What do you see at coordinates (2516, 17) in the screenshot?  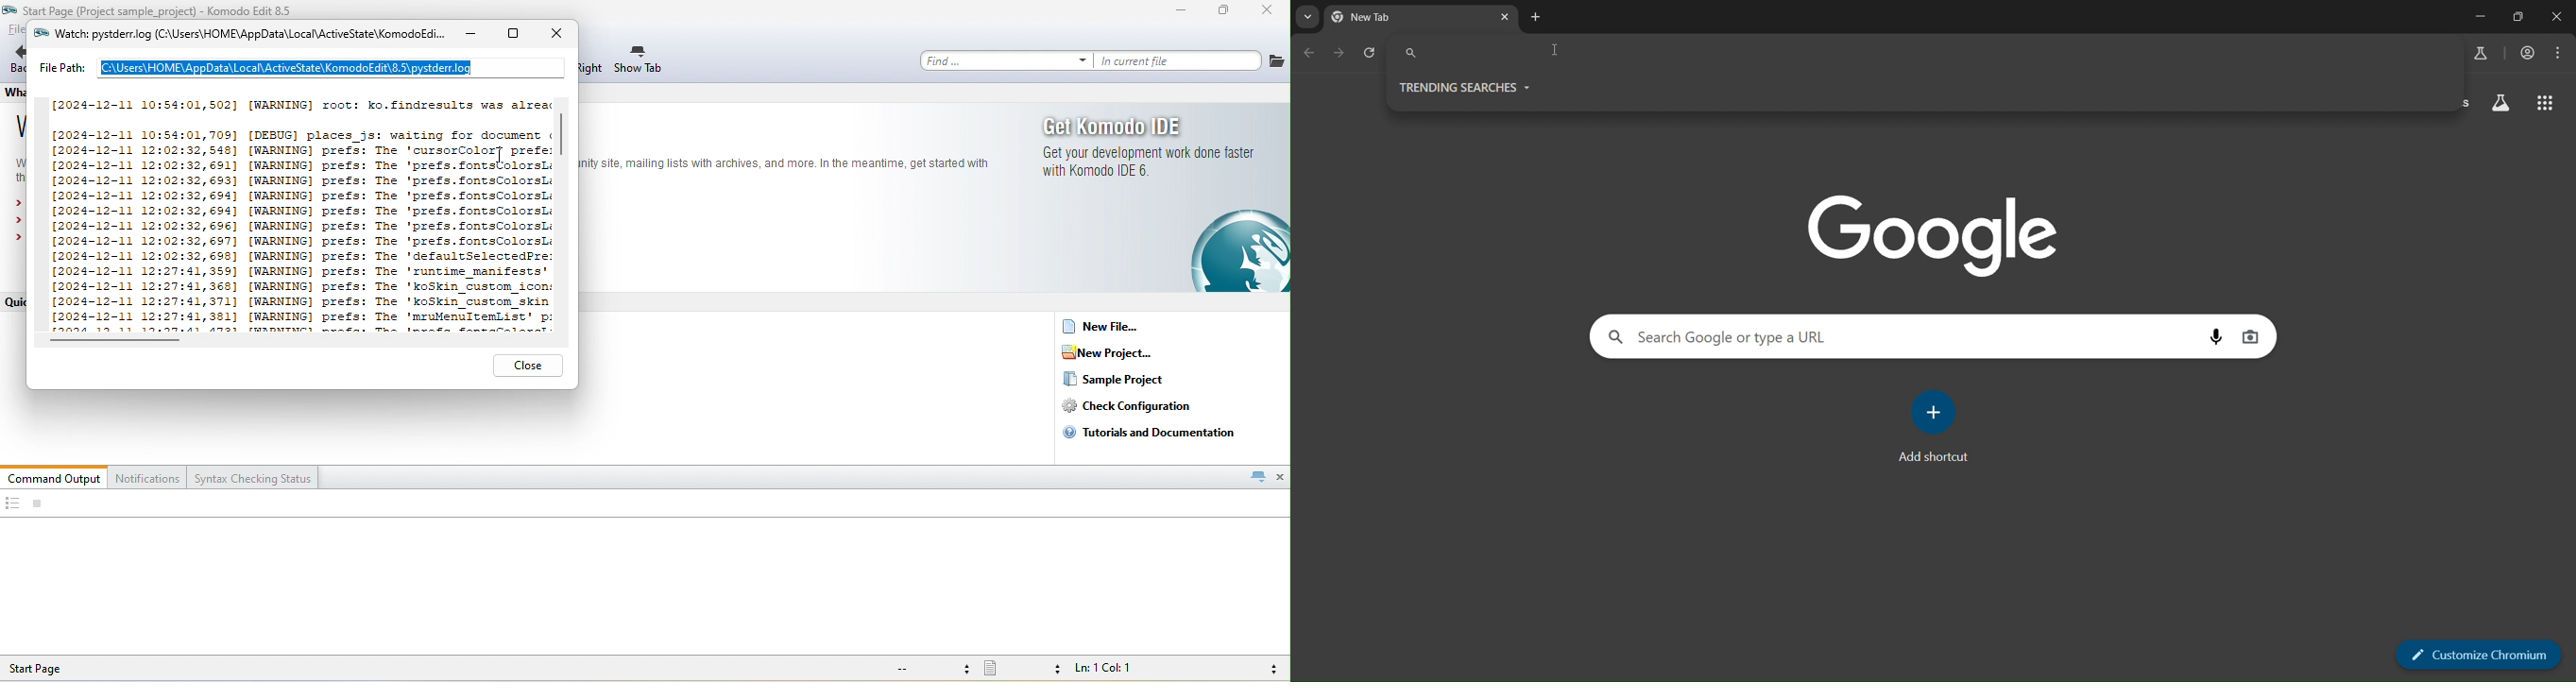 I see `restore down` at bounding box center [2516, 17].